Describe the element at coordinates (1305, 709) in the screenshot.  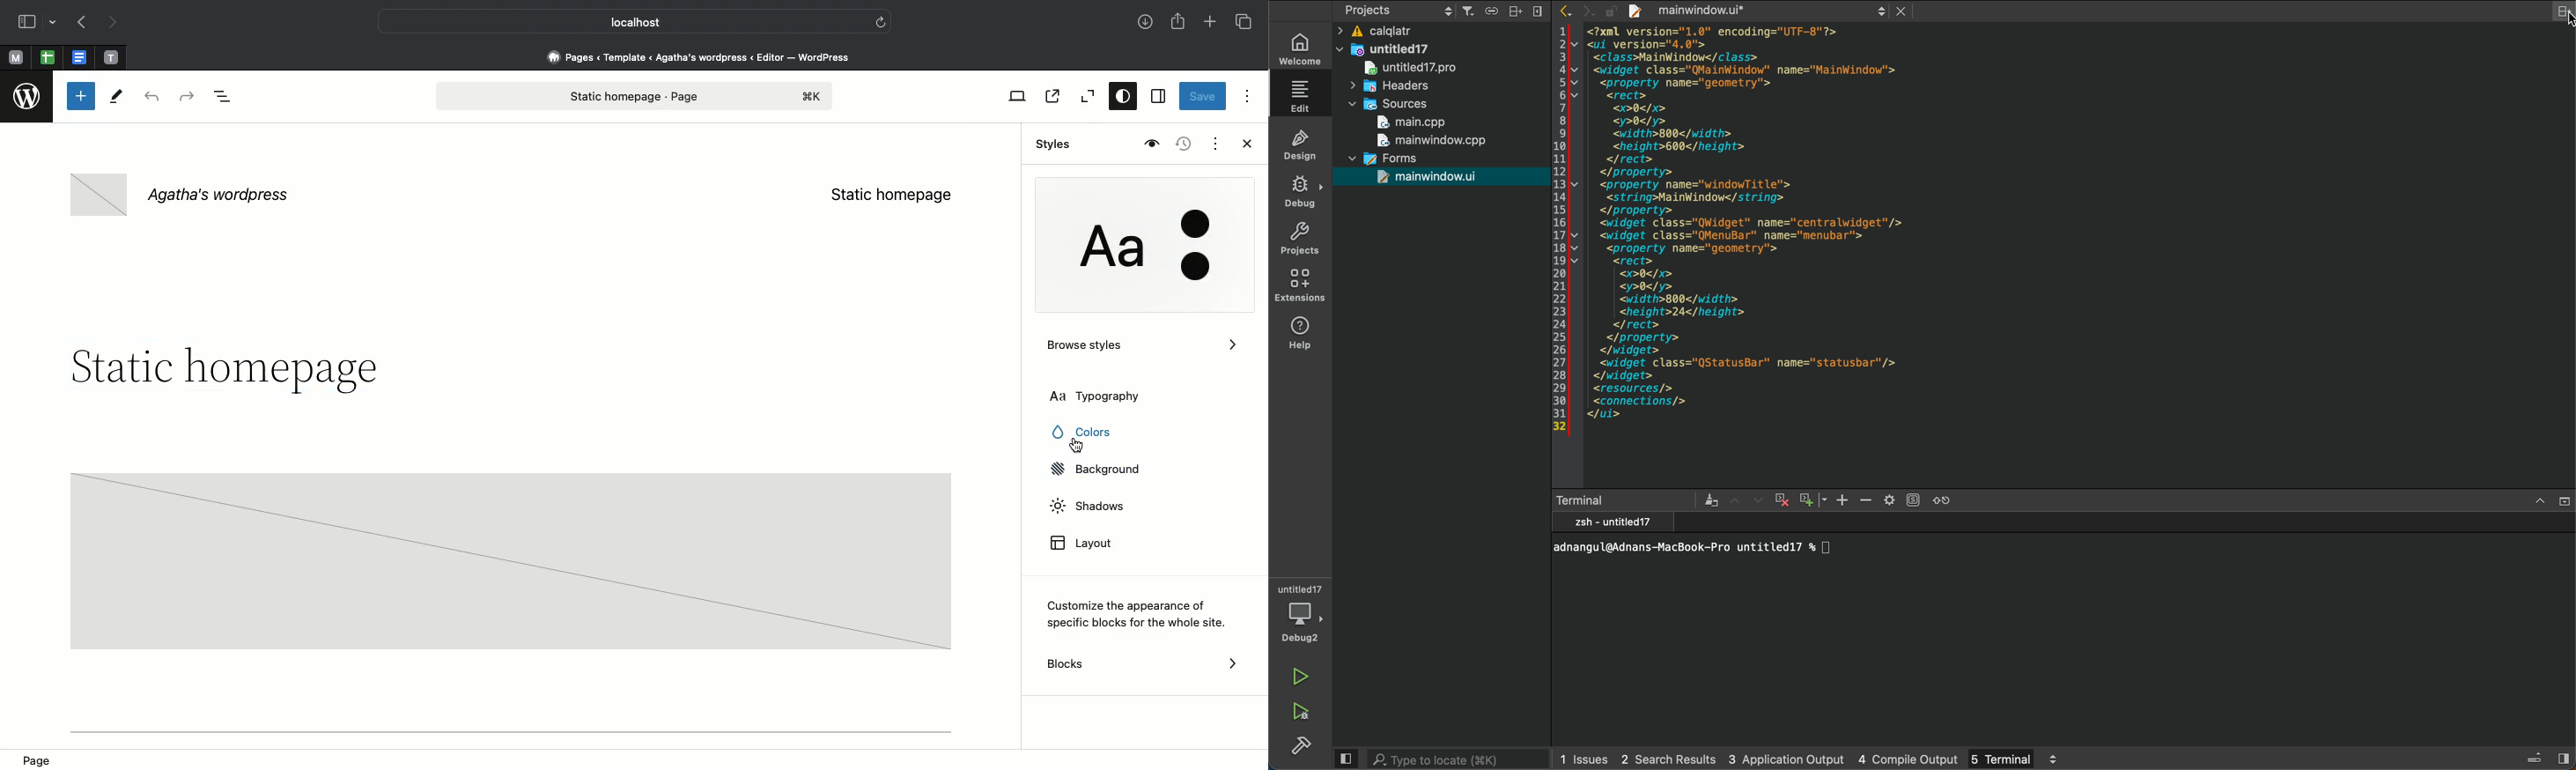
I see `run and debug` at that location.